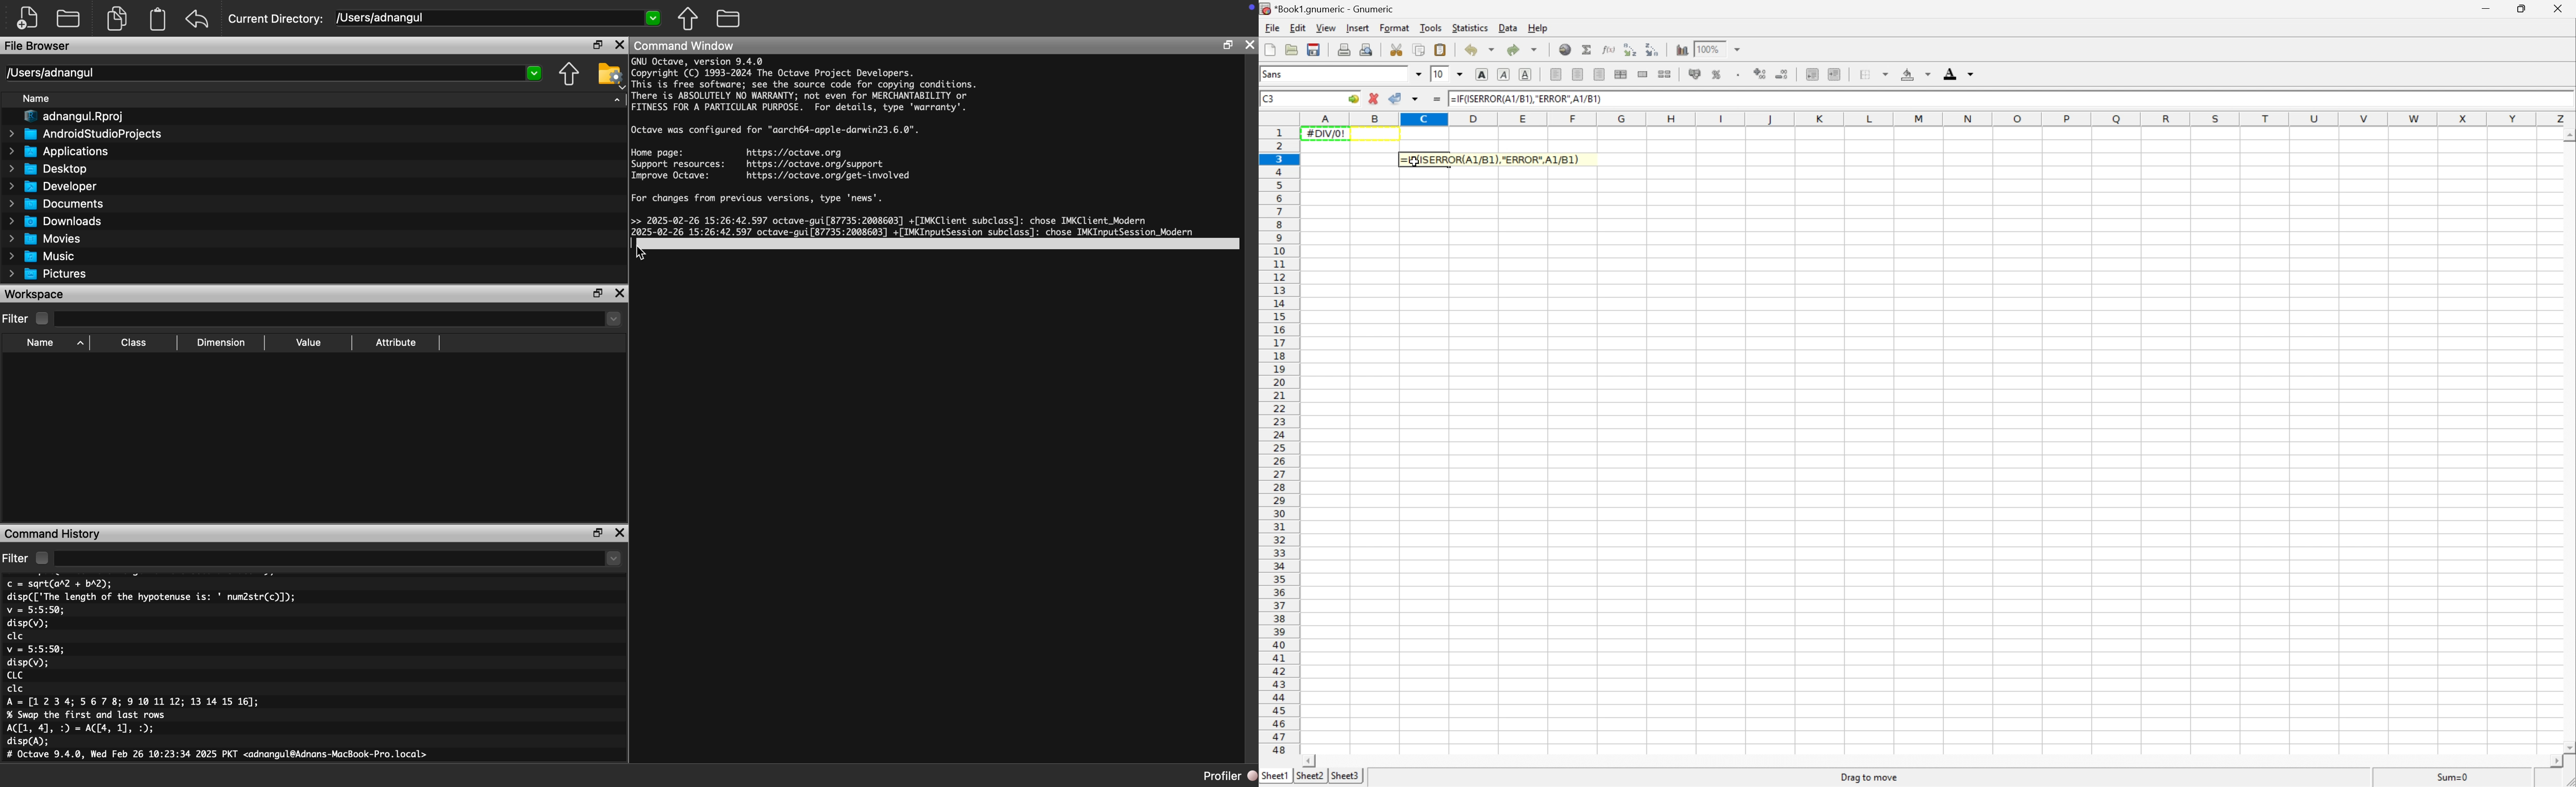  What do you see at coordinates (341, 320) in the screenshot?
I see `Dropdown` at bounding box center [341, 320].